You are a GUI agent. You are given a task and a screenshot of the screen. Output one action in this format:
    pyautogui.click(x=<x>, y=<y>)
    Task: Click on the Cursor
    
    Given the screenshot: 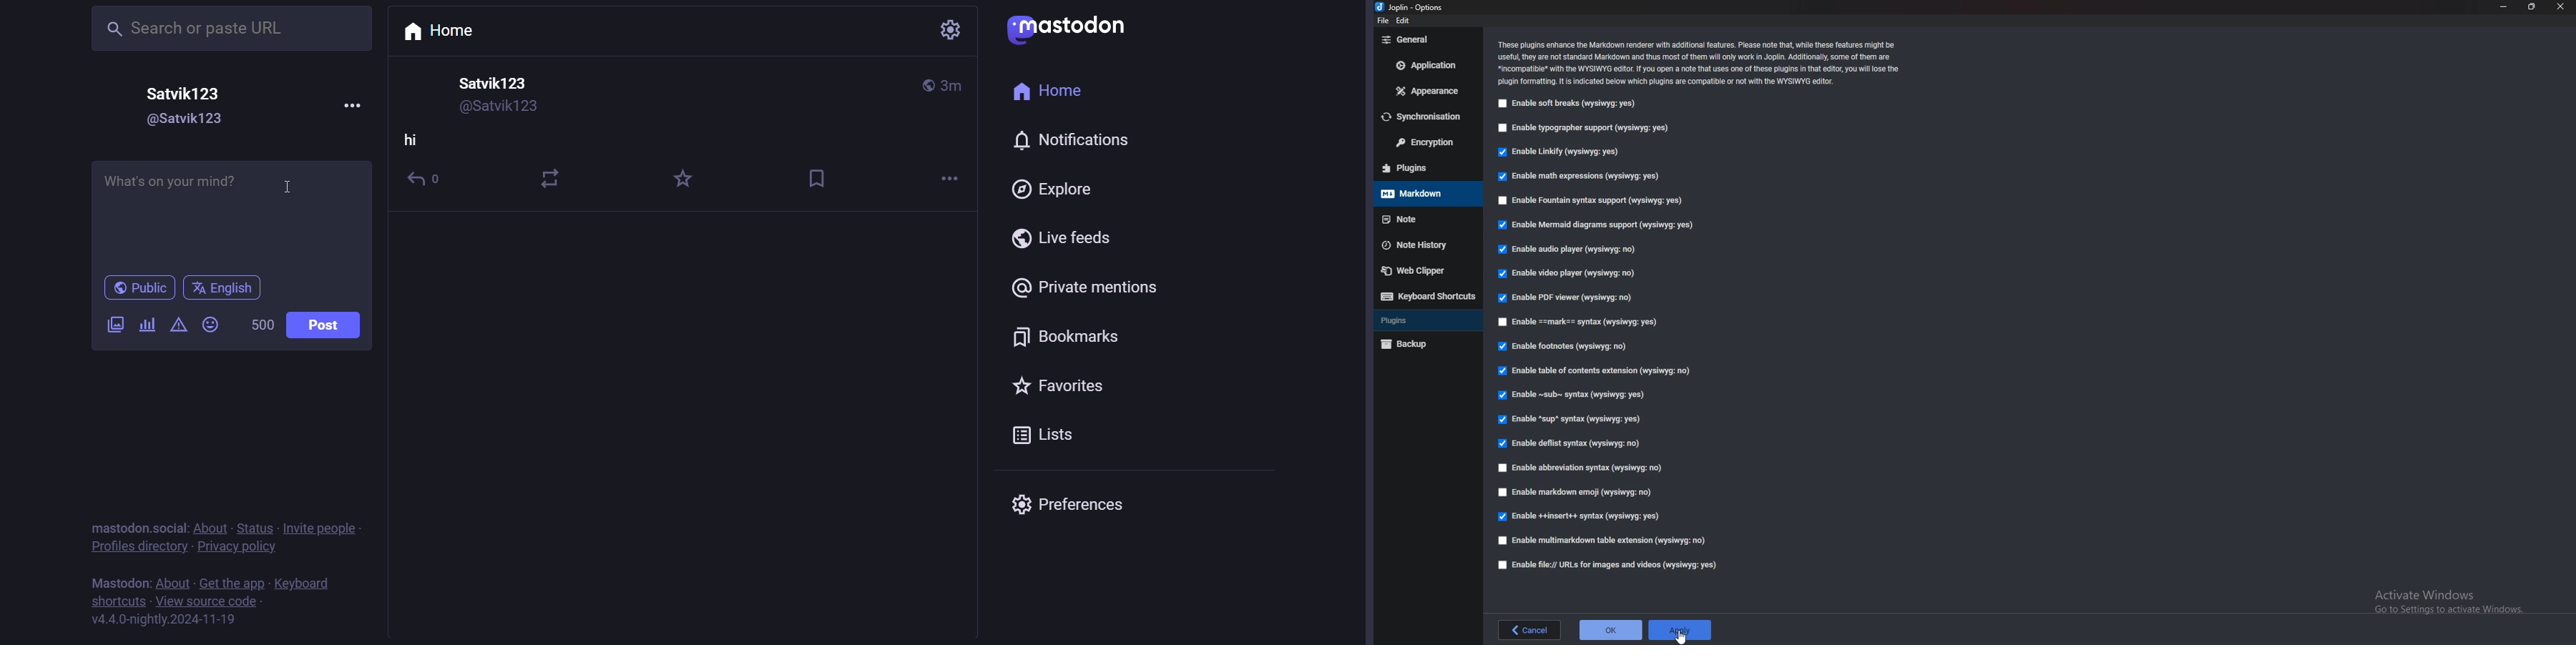 What is the action you would take?
    pyautogui.click(x=1682, y=636)
    